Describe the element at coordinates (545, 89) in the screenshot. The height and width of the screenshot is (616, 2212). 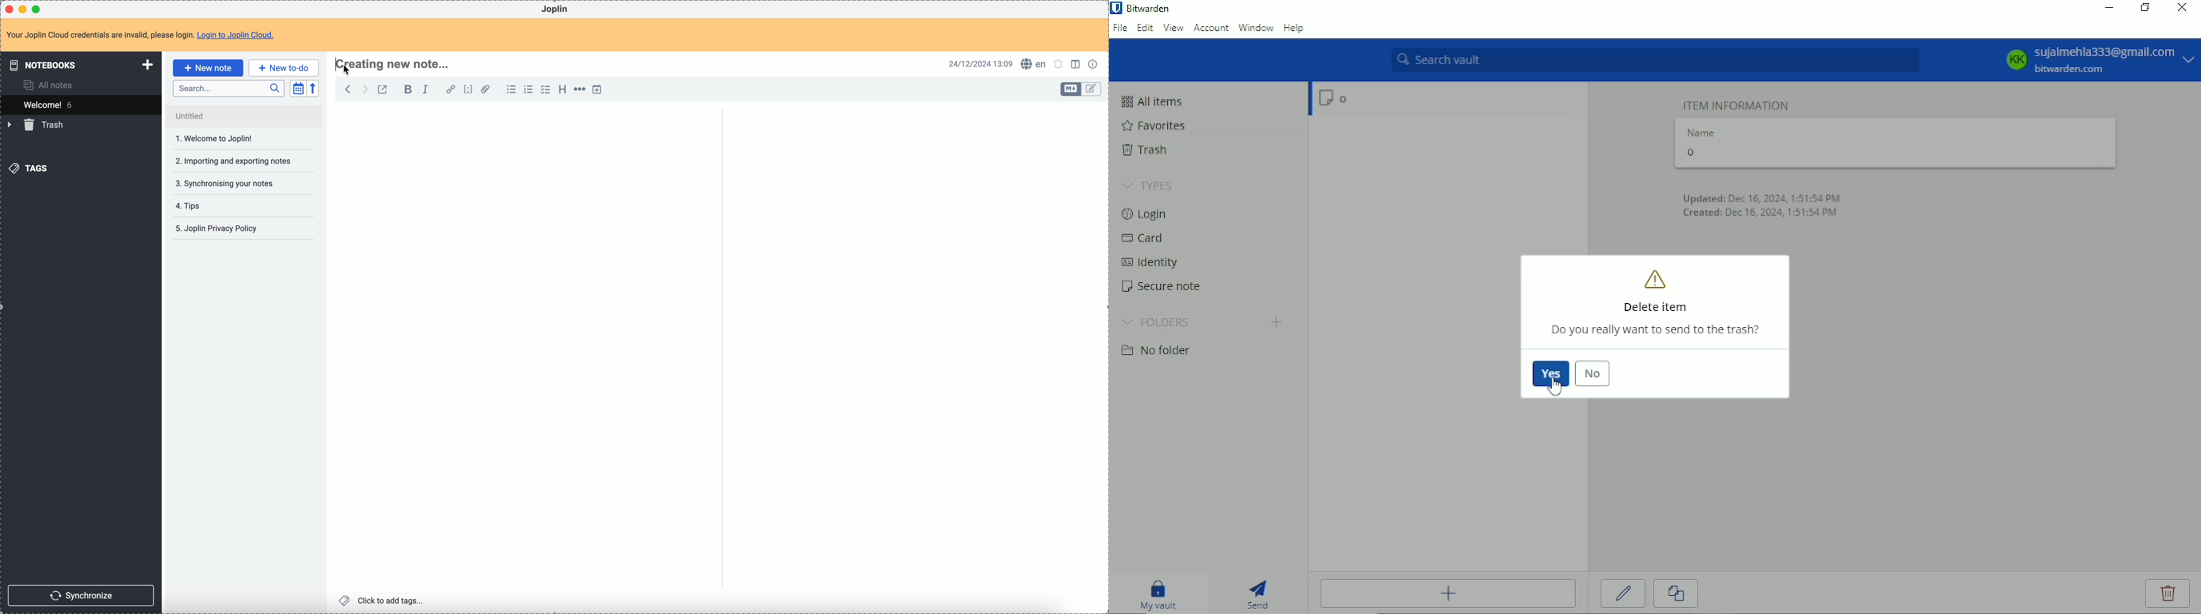
I see `check list` at that location.